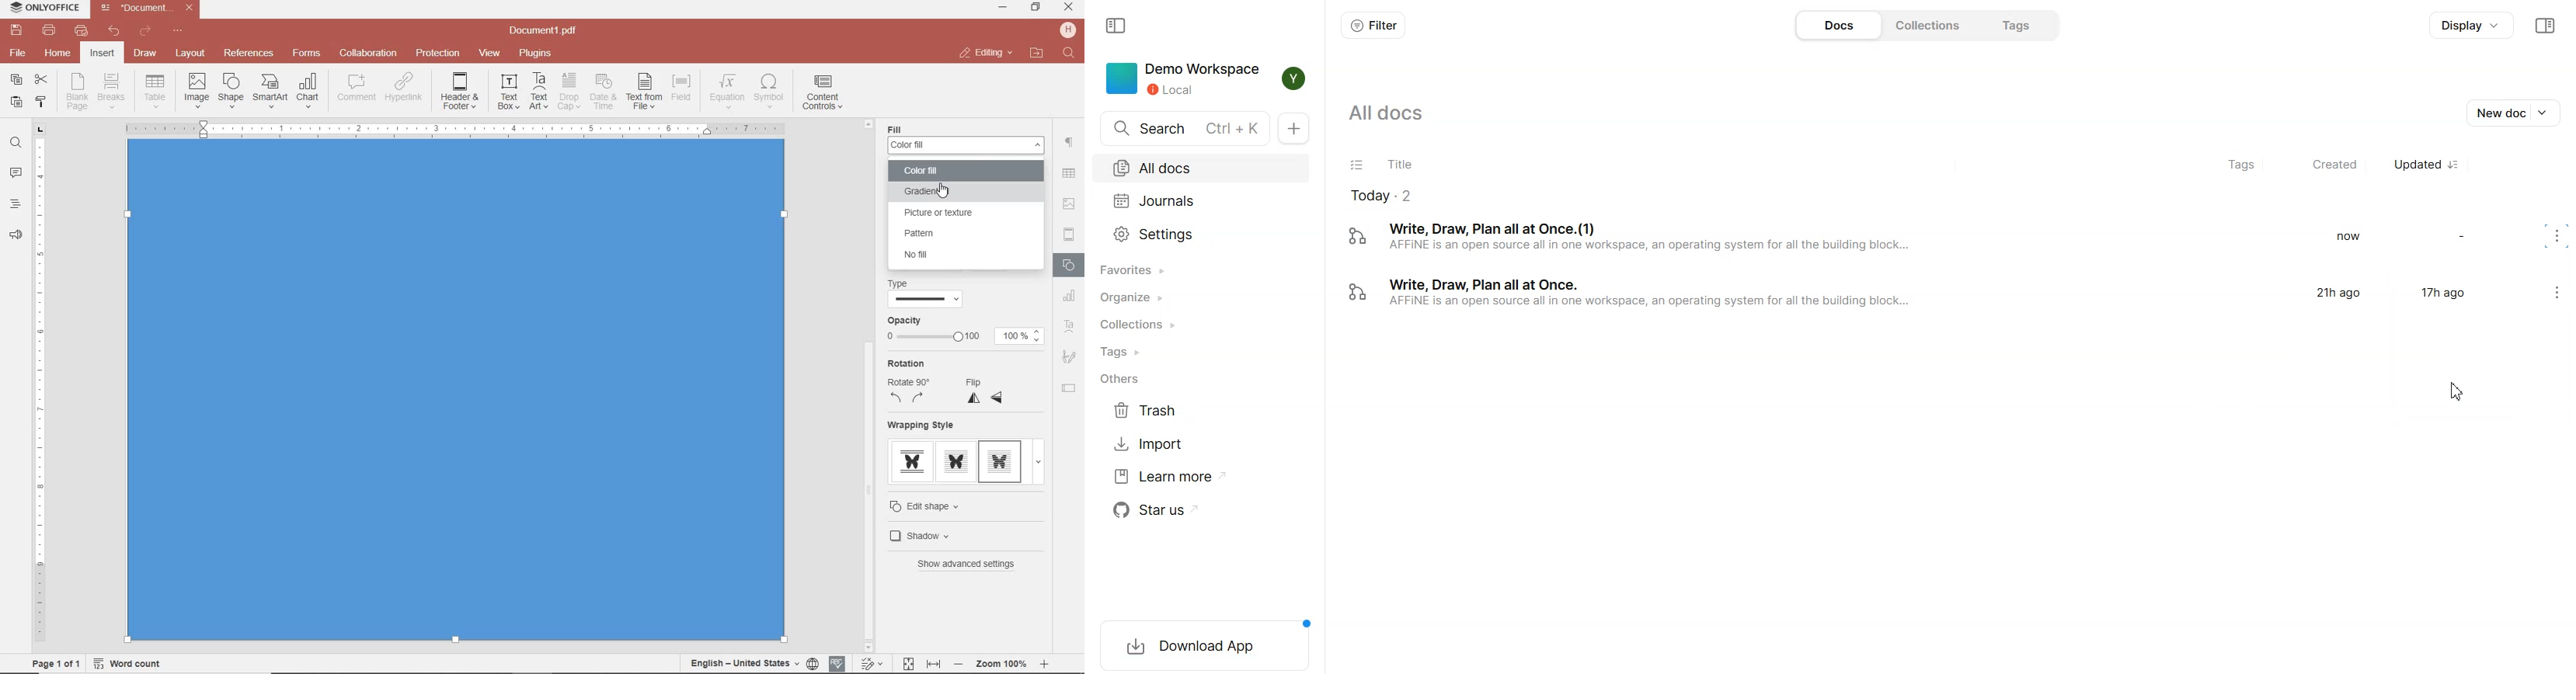 This screenshot has width=2576, height=700. I want to click on Organize, so click(1200, 297).